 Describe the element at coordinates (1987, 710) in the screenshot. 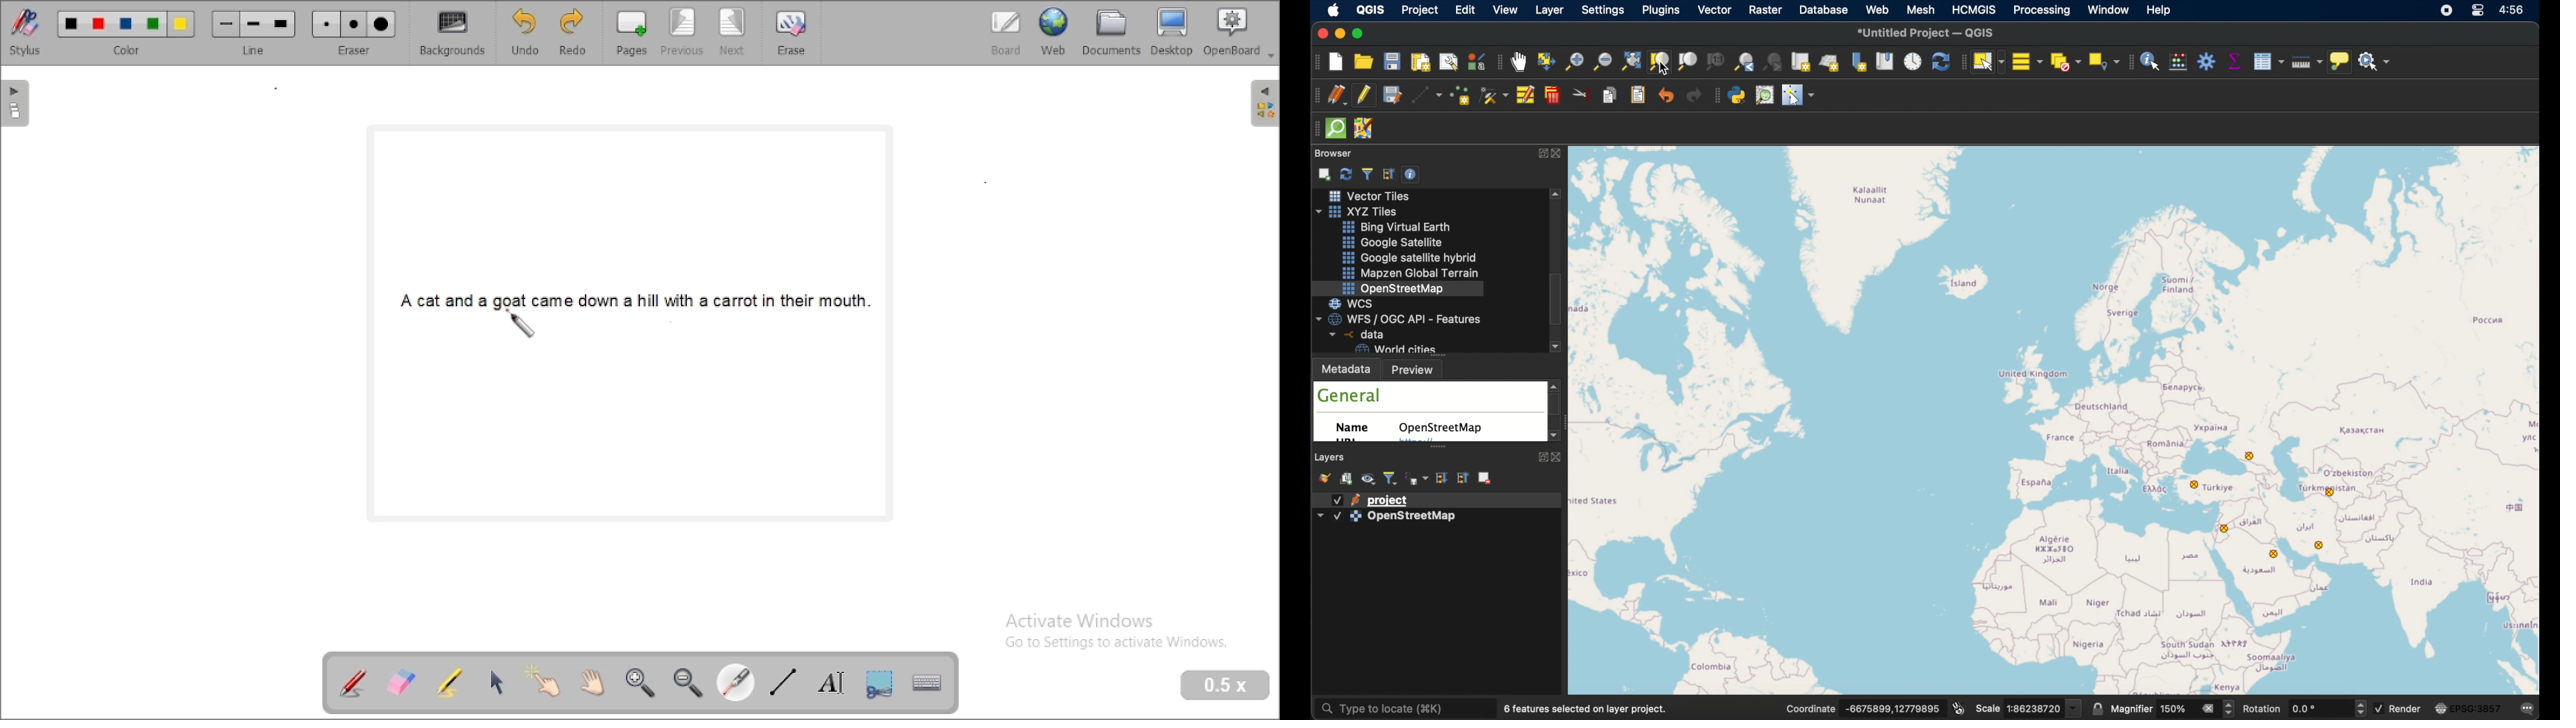

I see `scale` at that location.